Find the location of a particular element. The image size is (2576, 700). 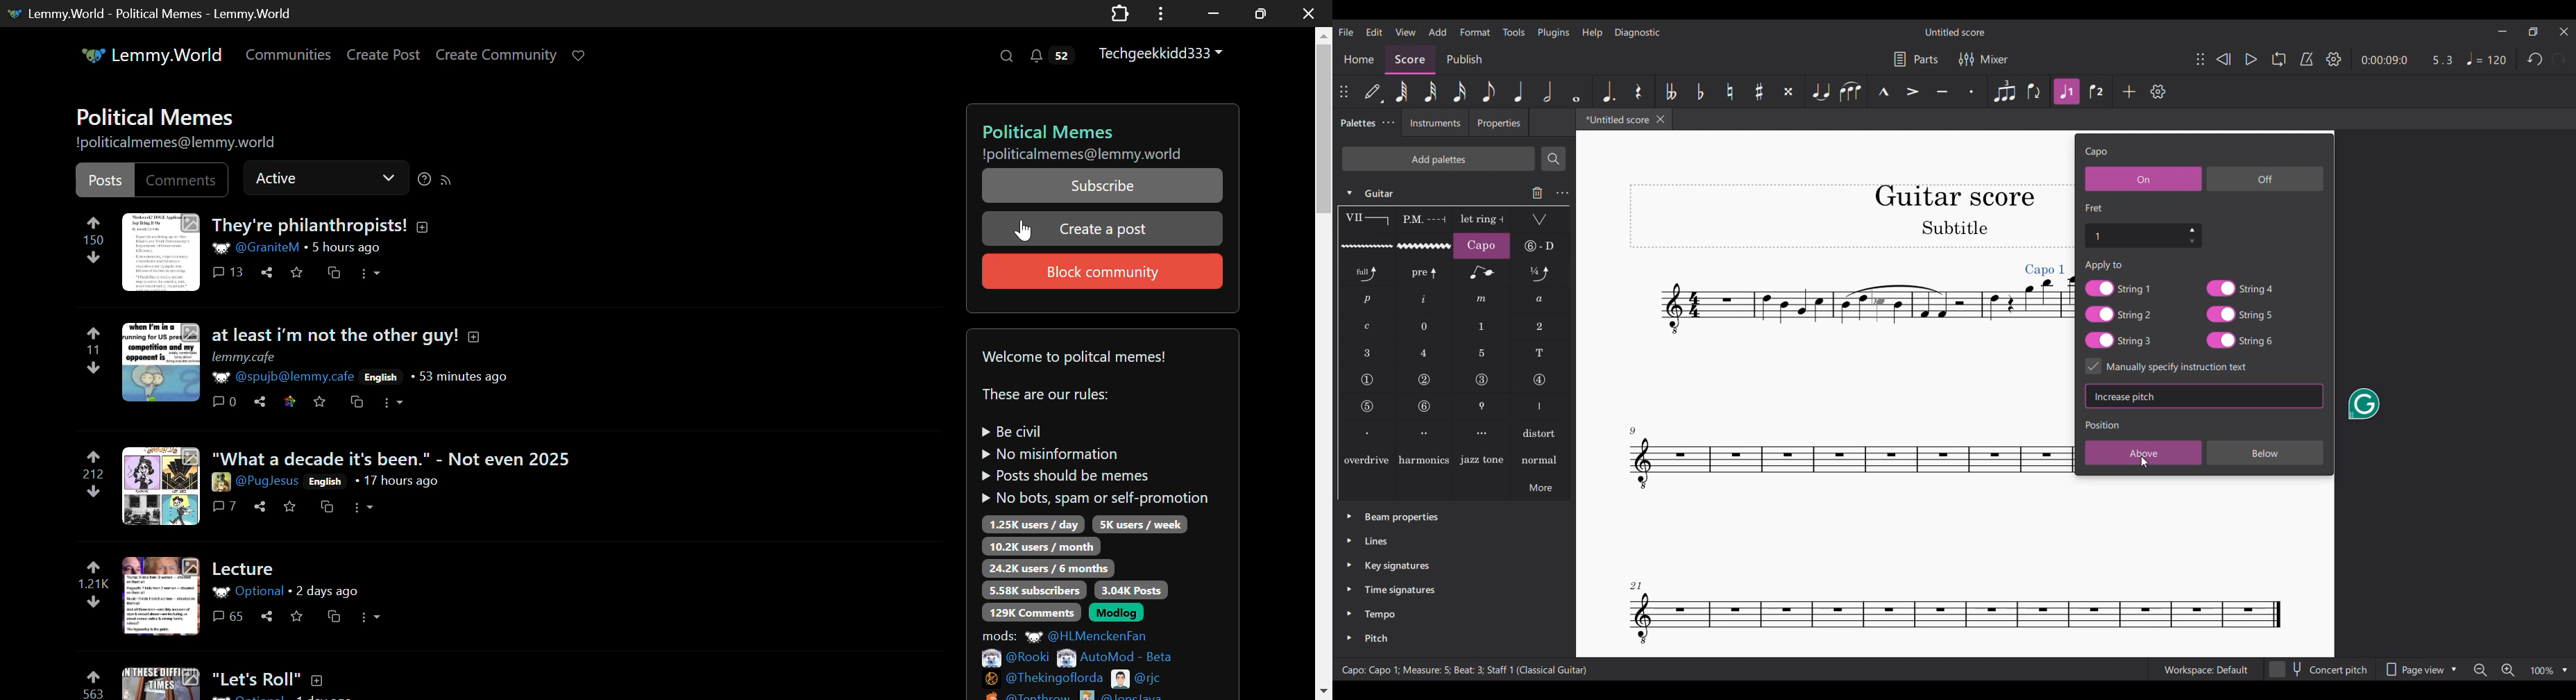

Save Link is located at coordinates (289, 402).